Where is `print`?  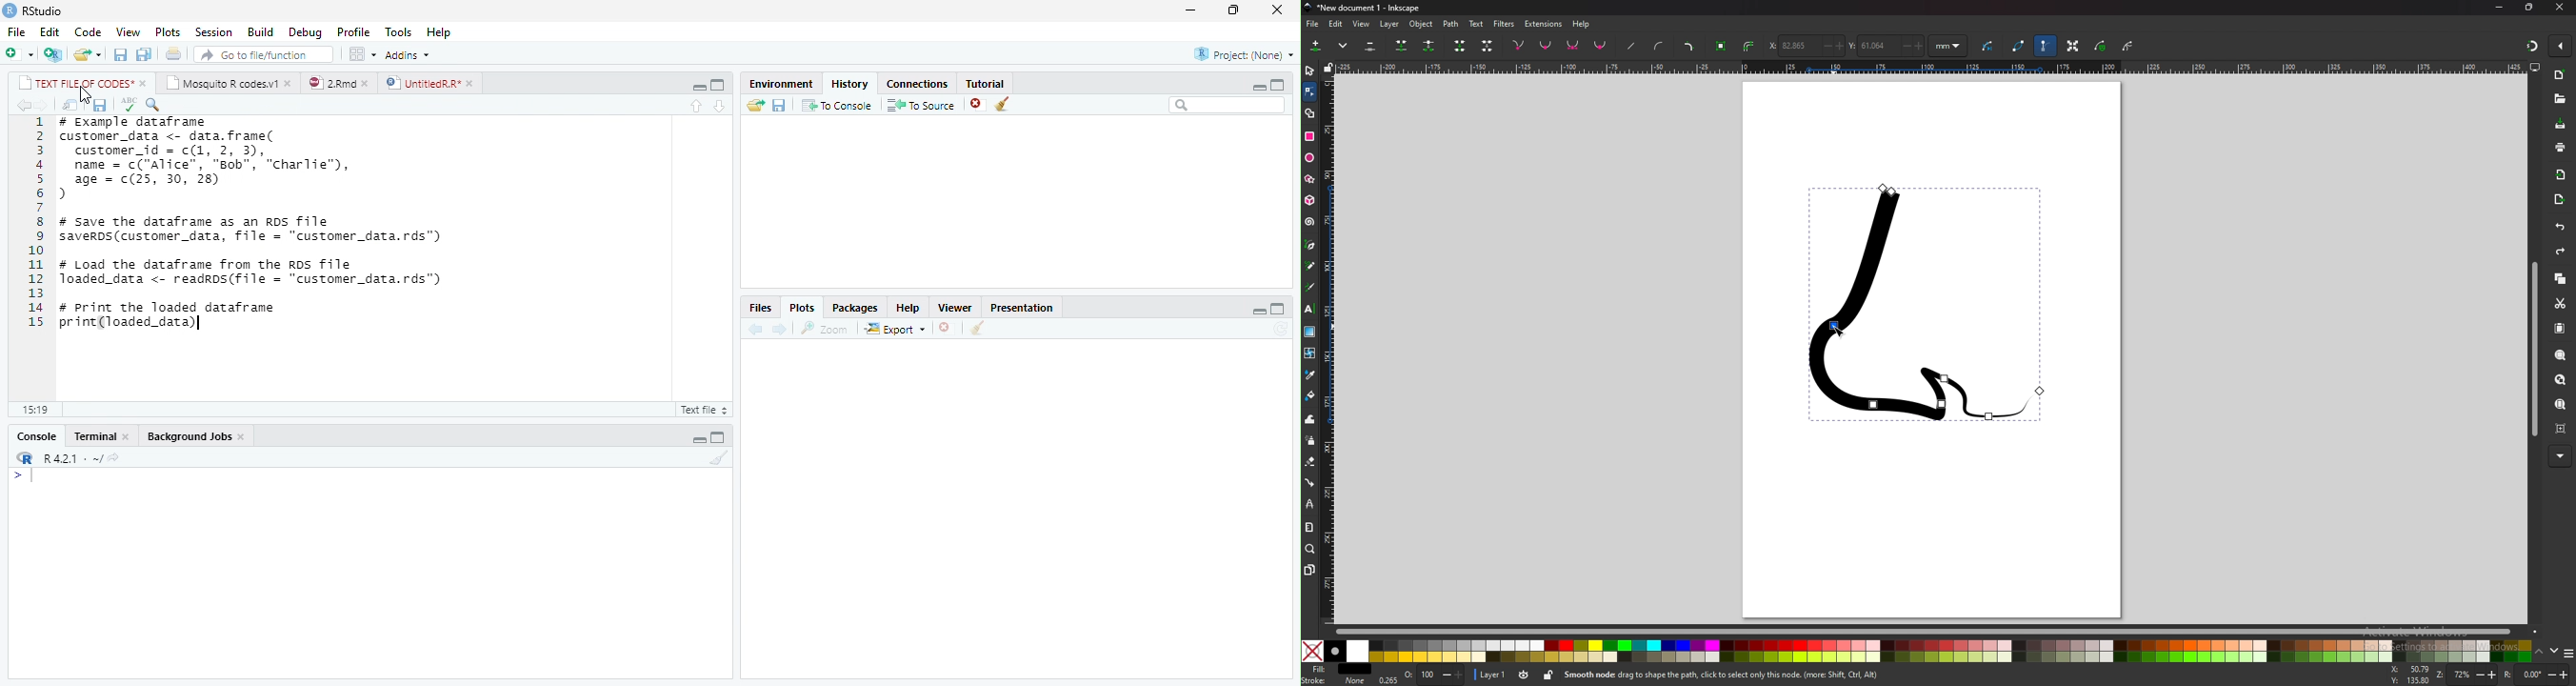
print is located at coordinates (2561, 146).